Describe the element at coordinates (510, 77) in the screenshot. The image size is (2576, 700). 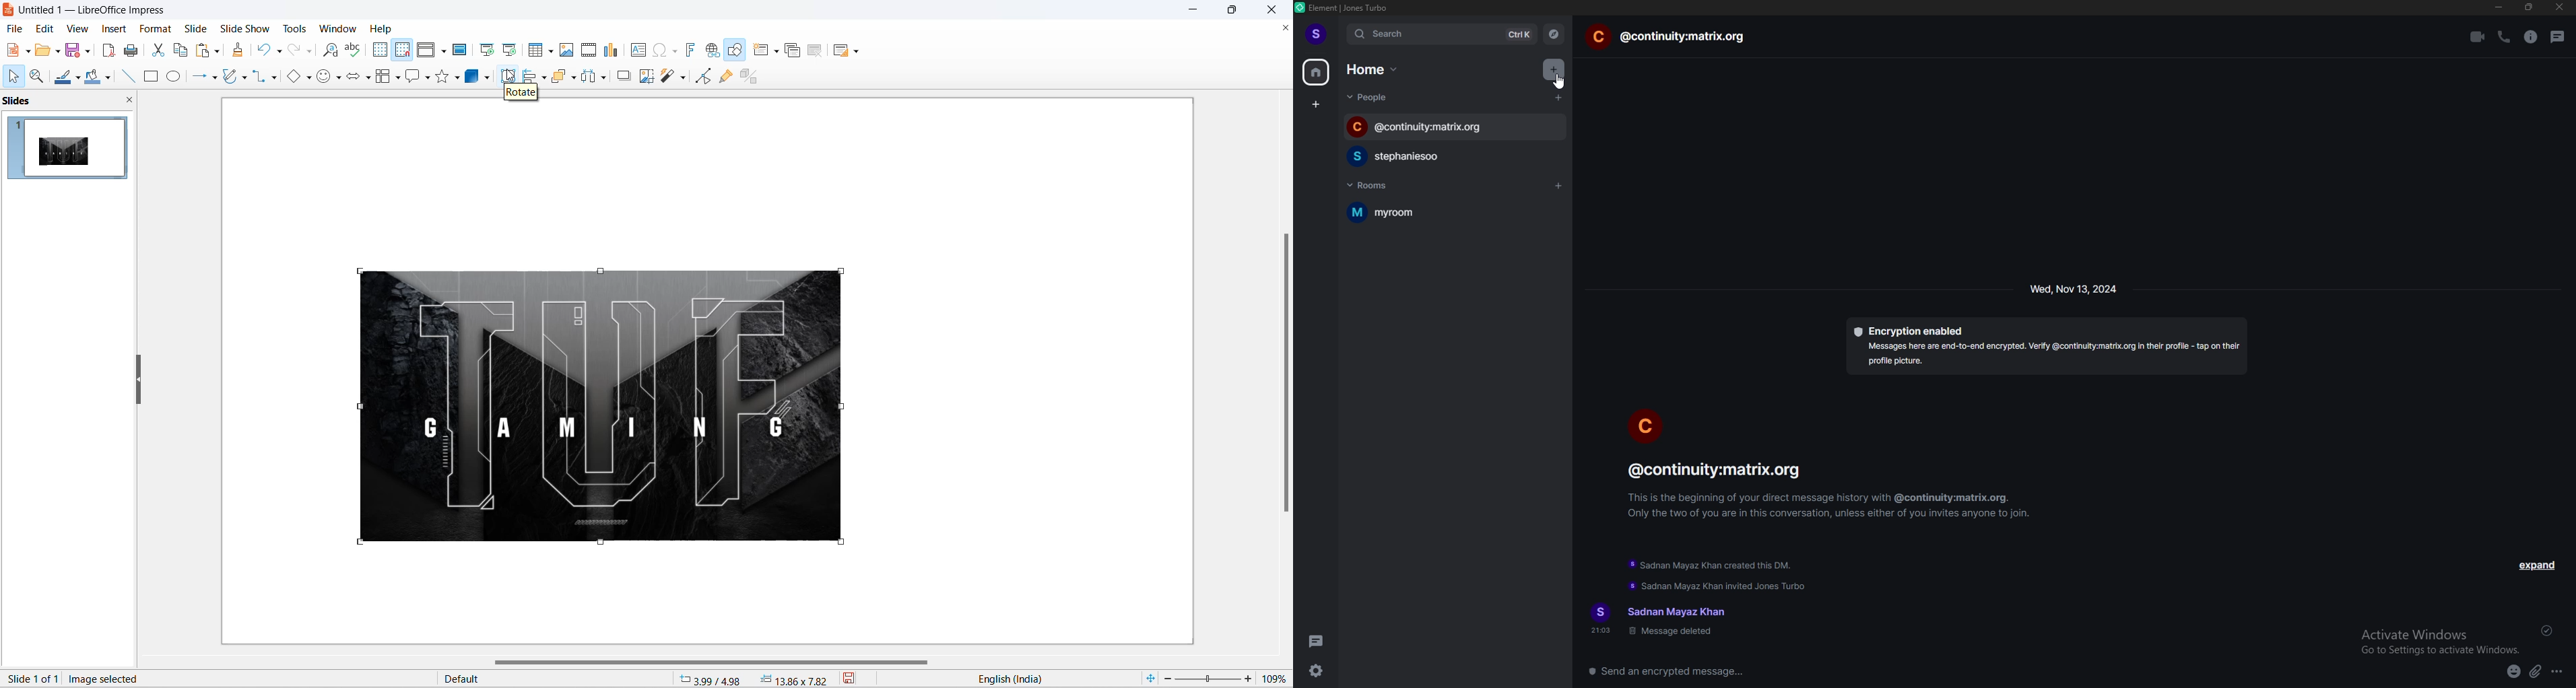
I see `rotate` at that location.